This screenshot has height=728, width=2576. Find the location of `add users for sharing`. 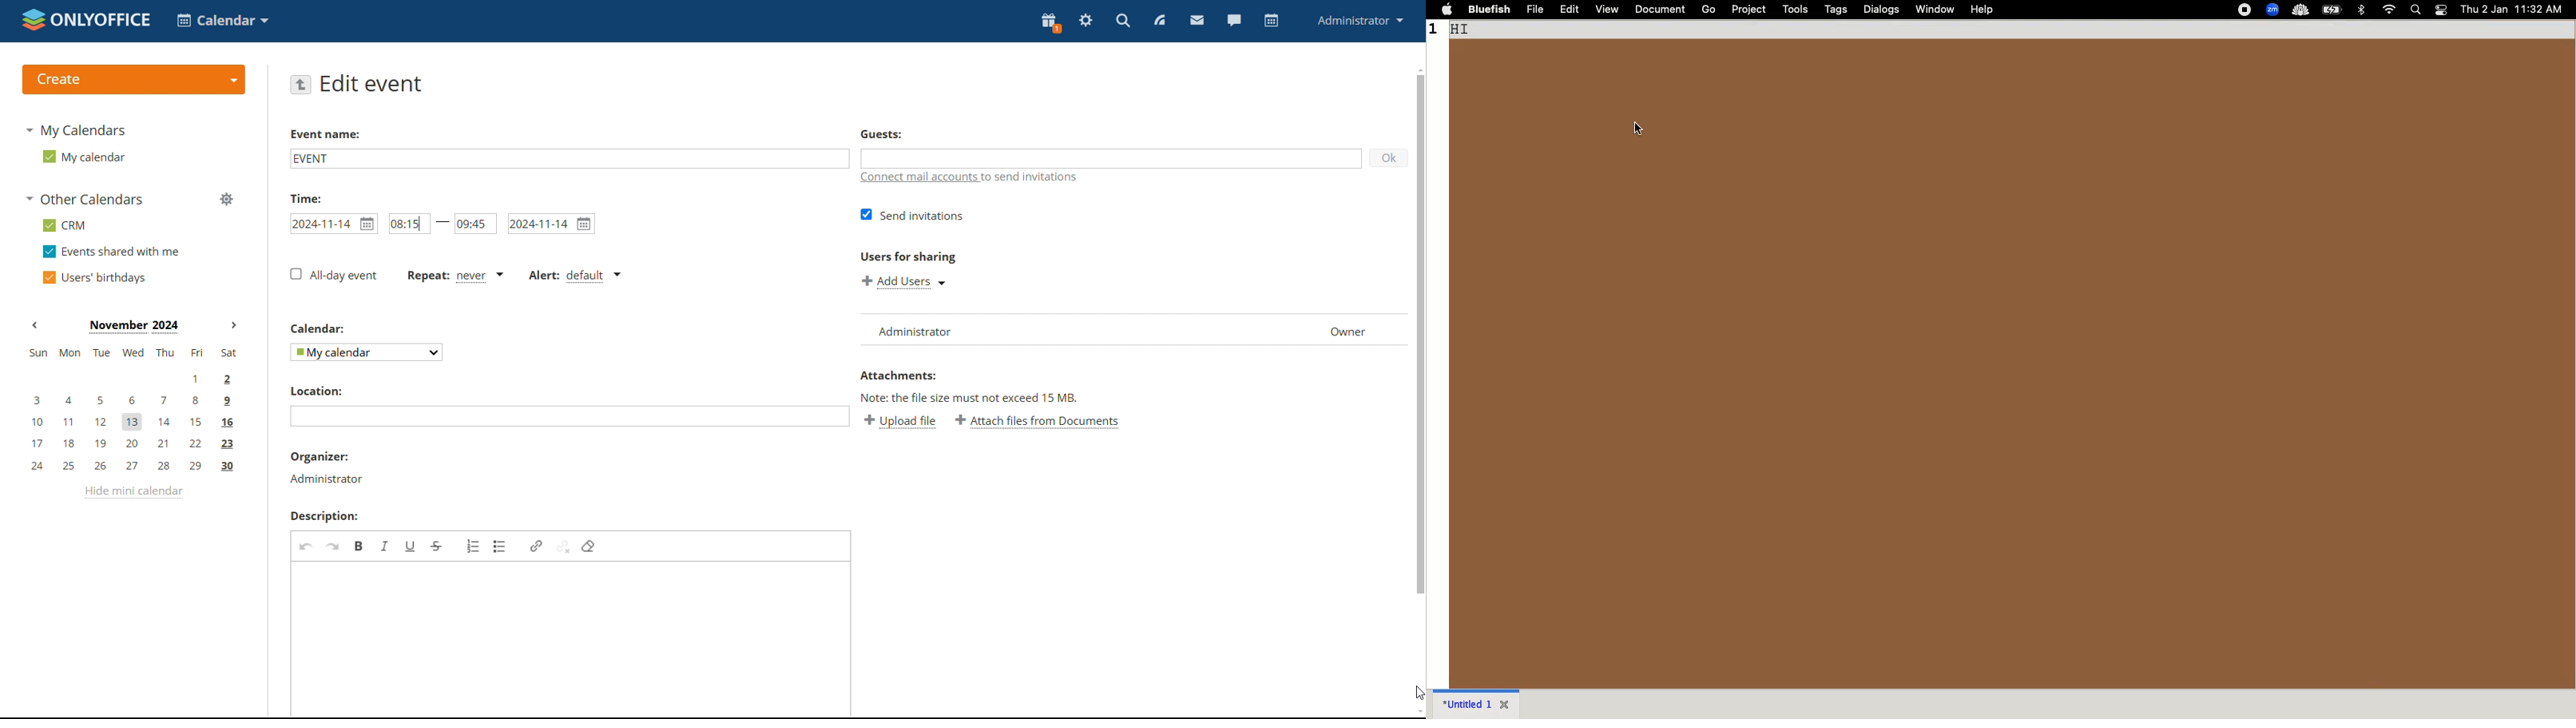

add users for sharing is located at coordinates (904, 282).